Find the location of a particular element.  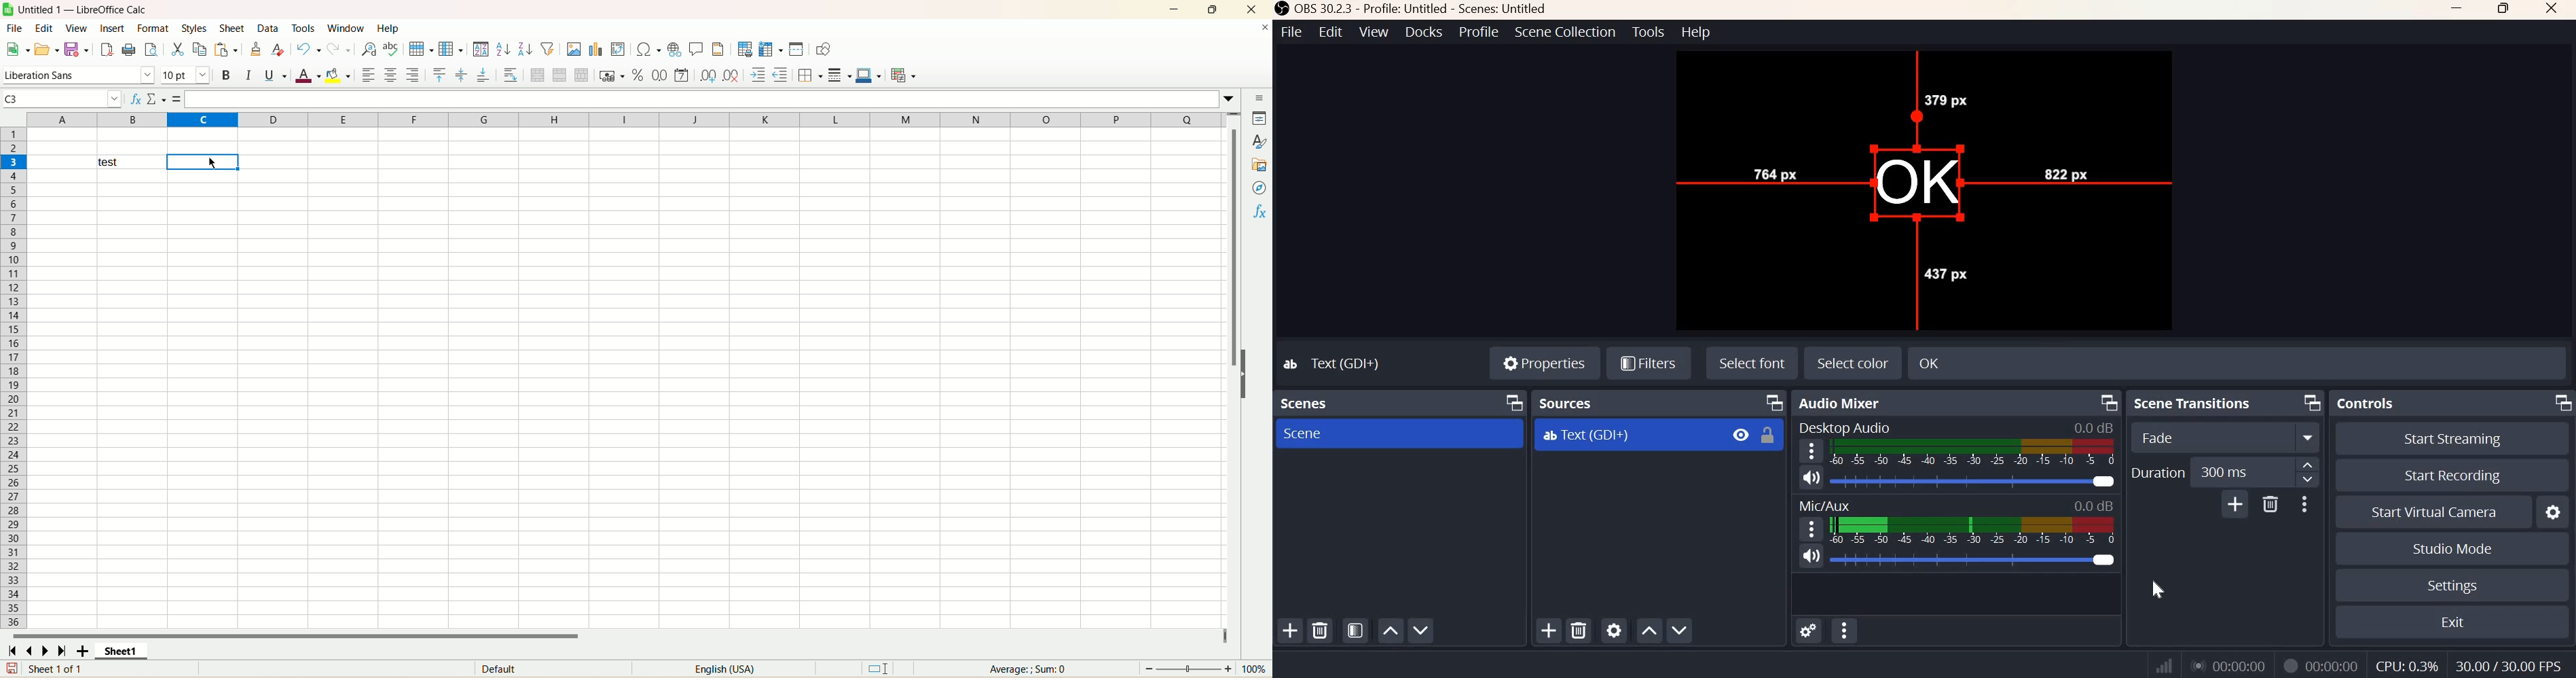

764 px is located at coordinates (1774, 171).